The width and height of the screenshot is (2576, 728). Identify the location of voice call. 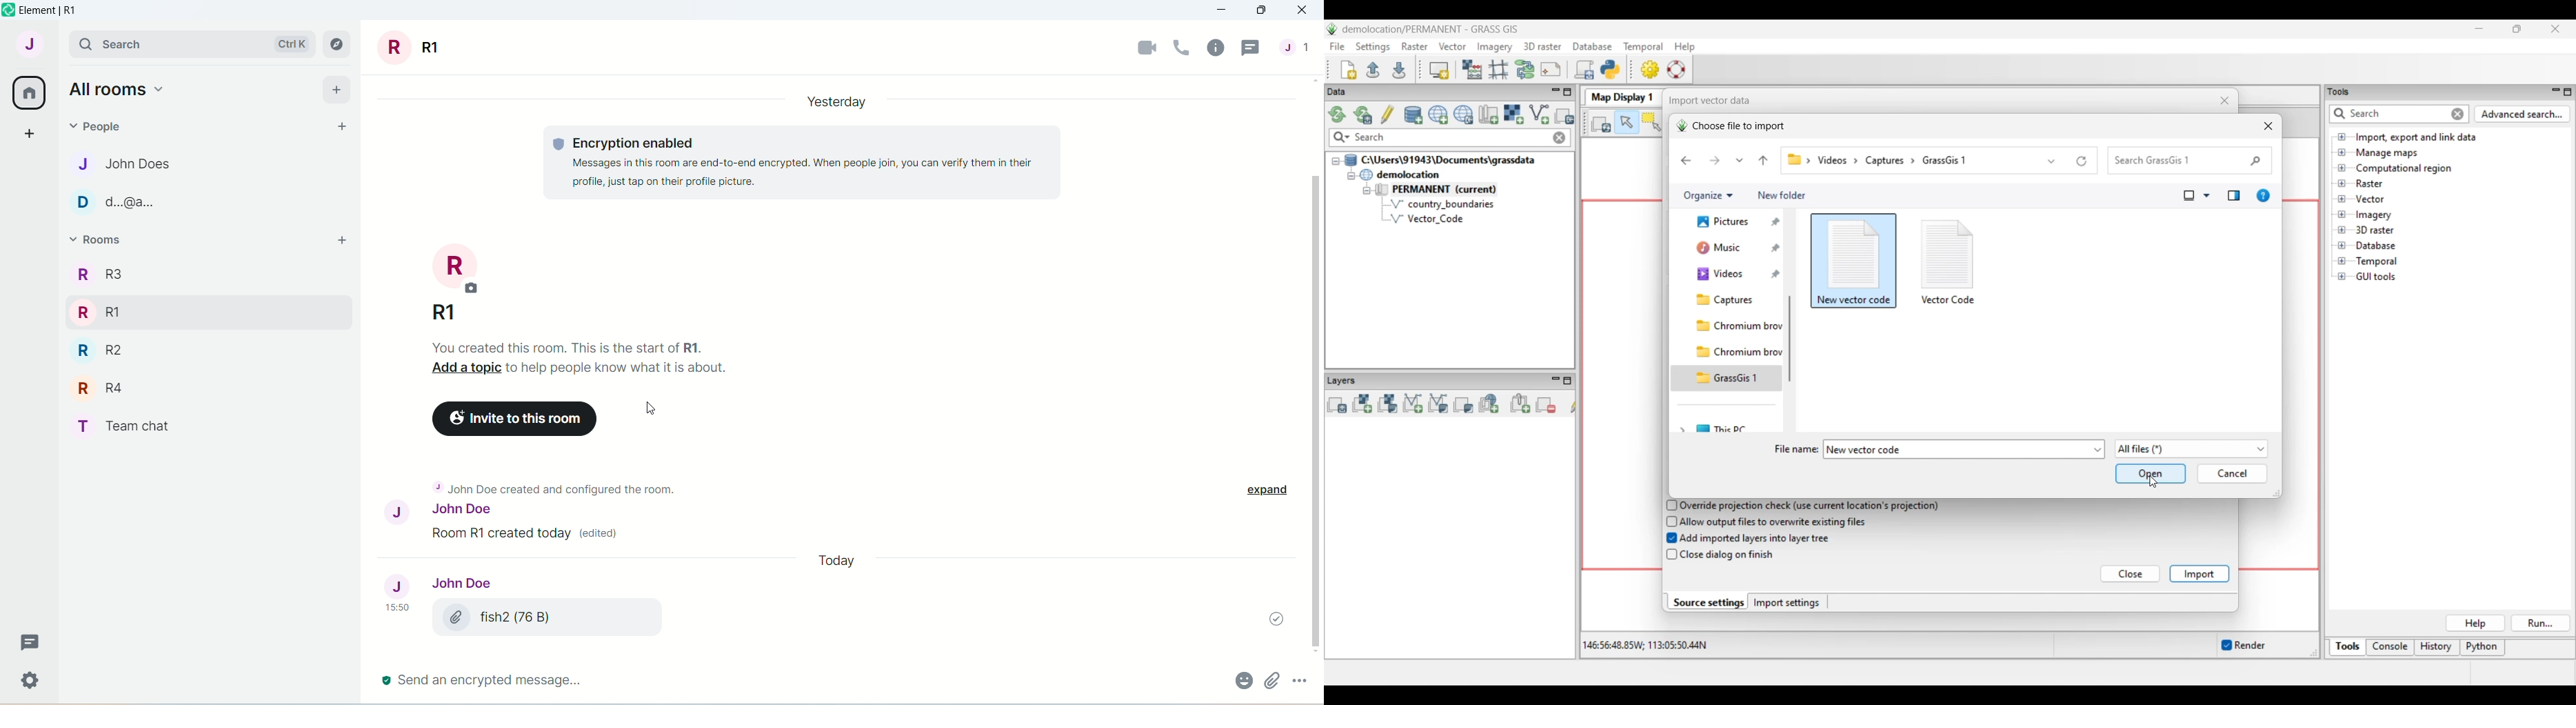
(1181, 49).